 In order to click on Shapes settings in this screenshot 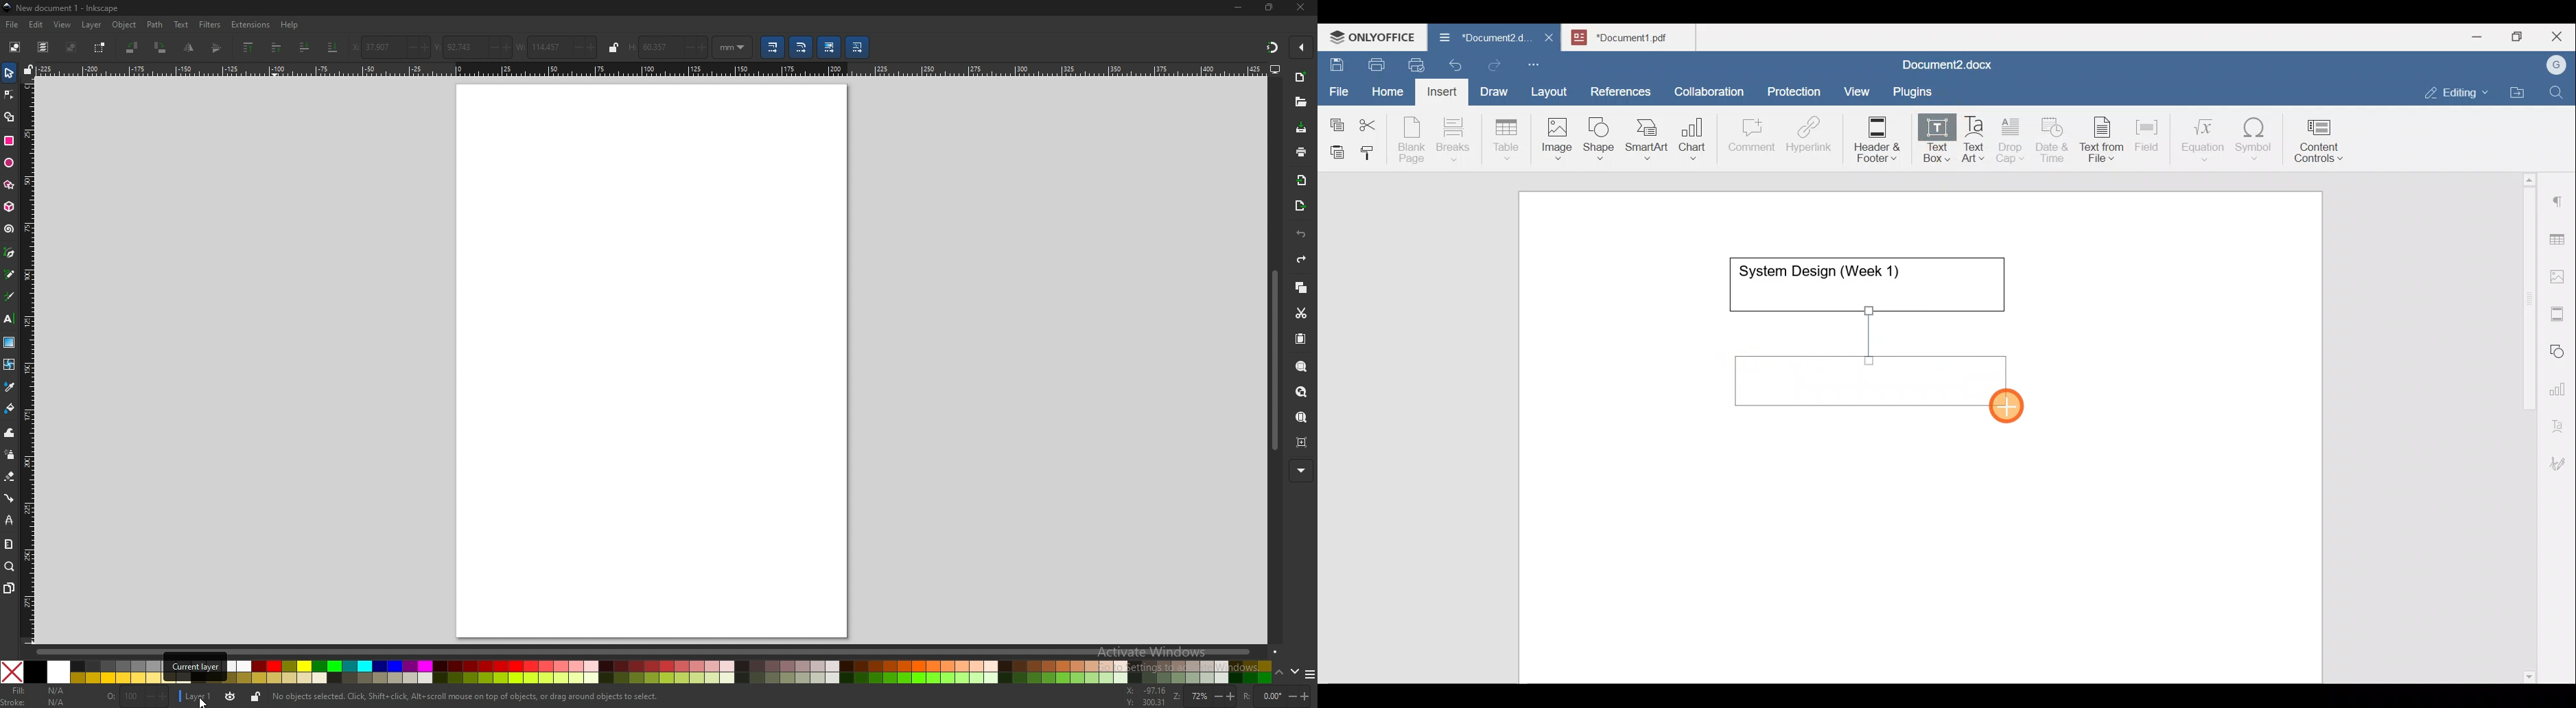, I will do `click(2560, 349)`.